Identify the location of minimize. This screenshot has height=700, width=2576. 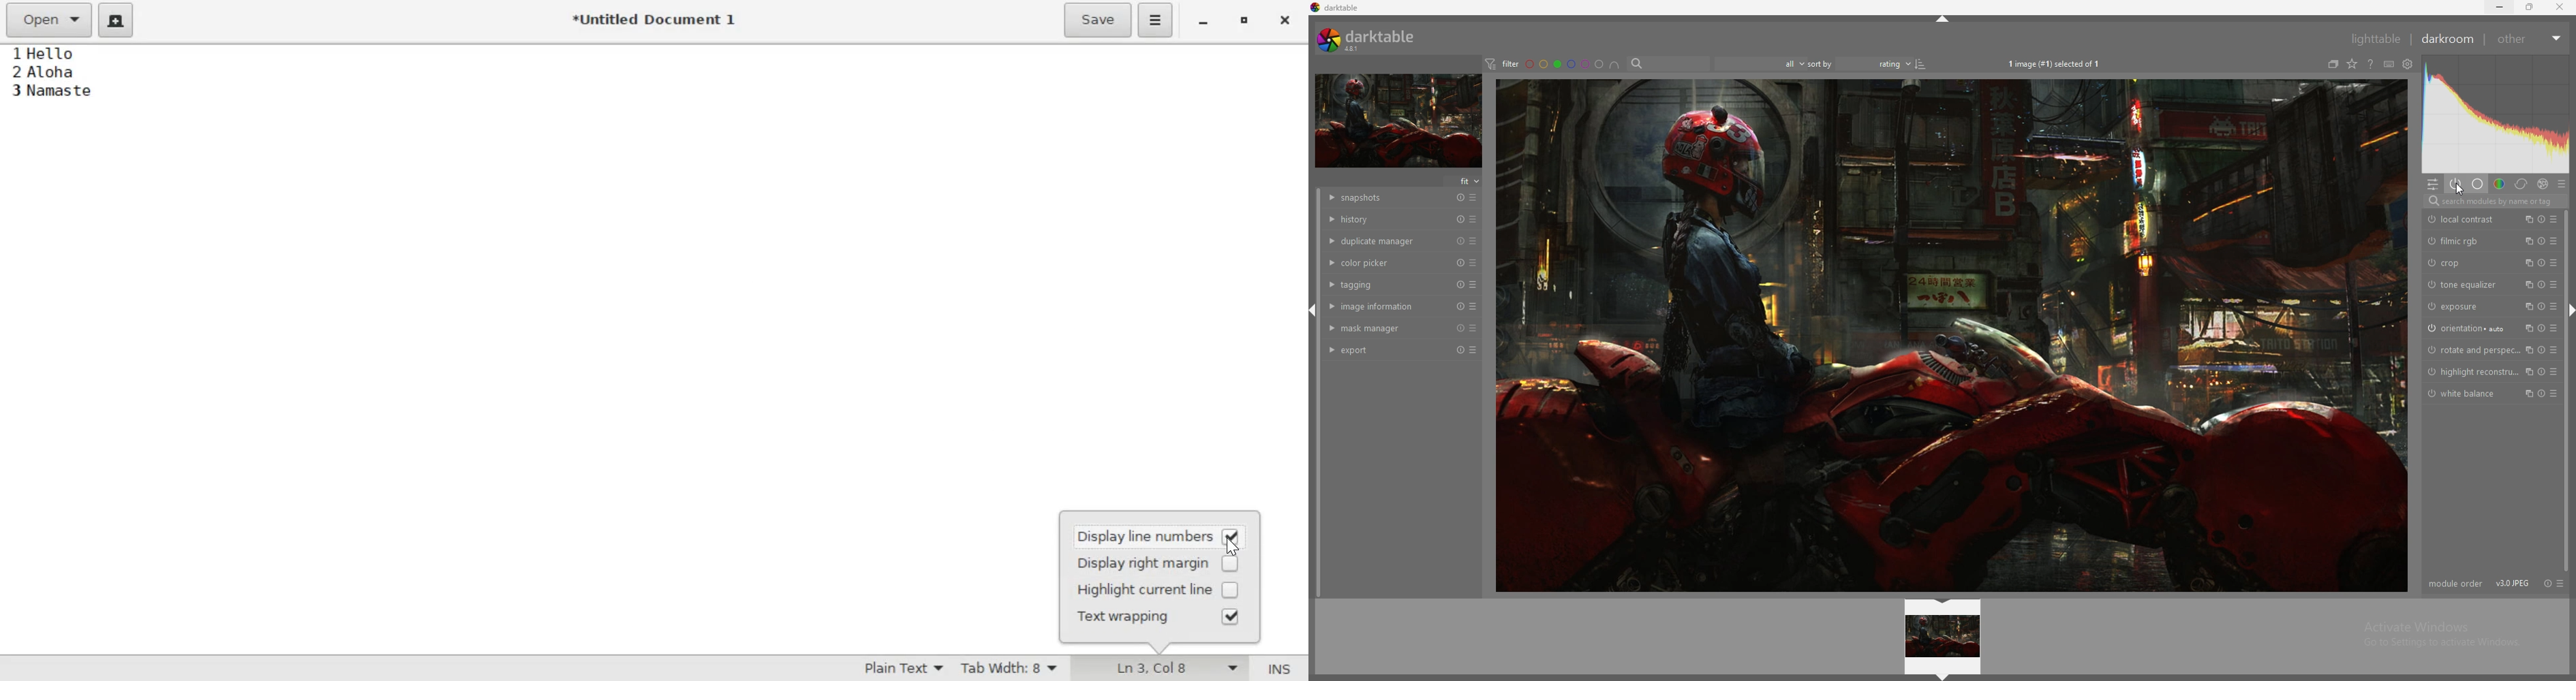
(2500, 6).